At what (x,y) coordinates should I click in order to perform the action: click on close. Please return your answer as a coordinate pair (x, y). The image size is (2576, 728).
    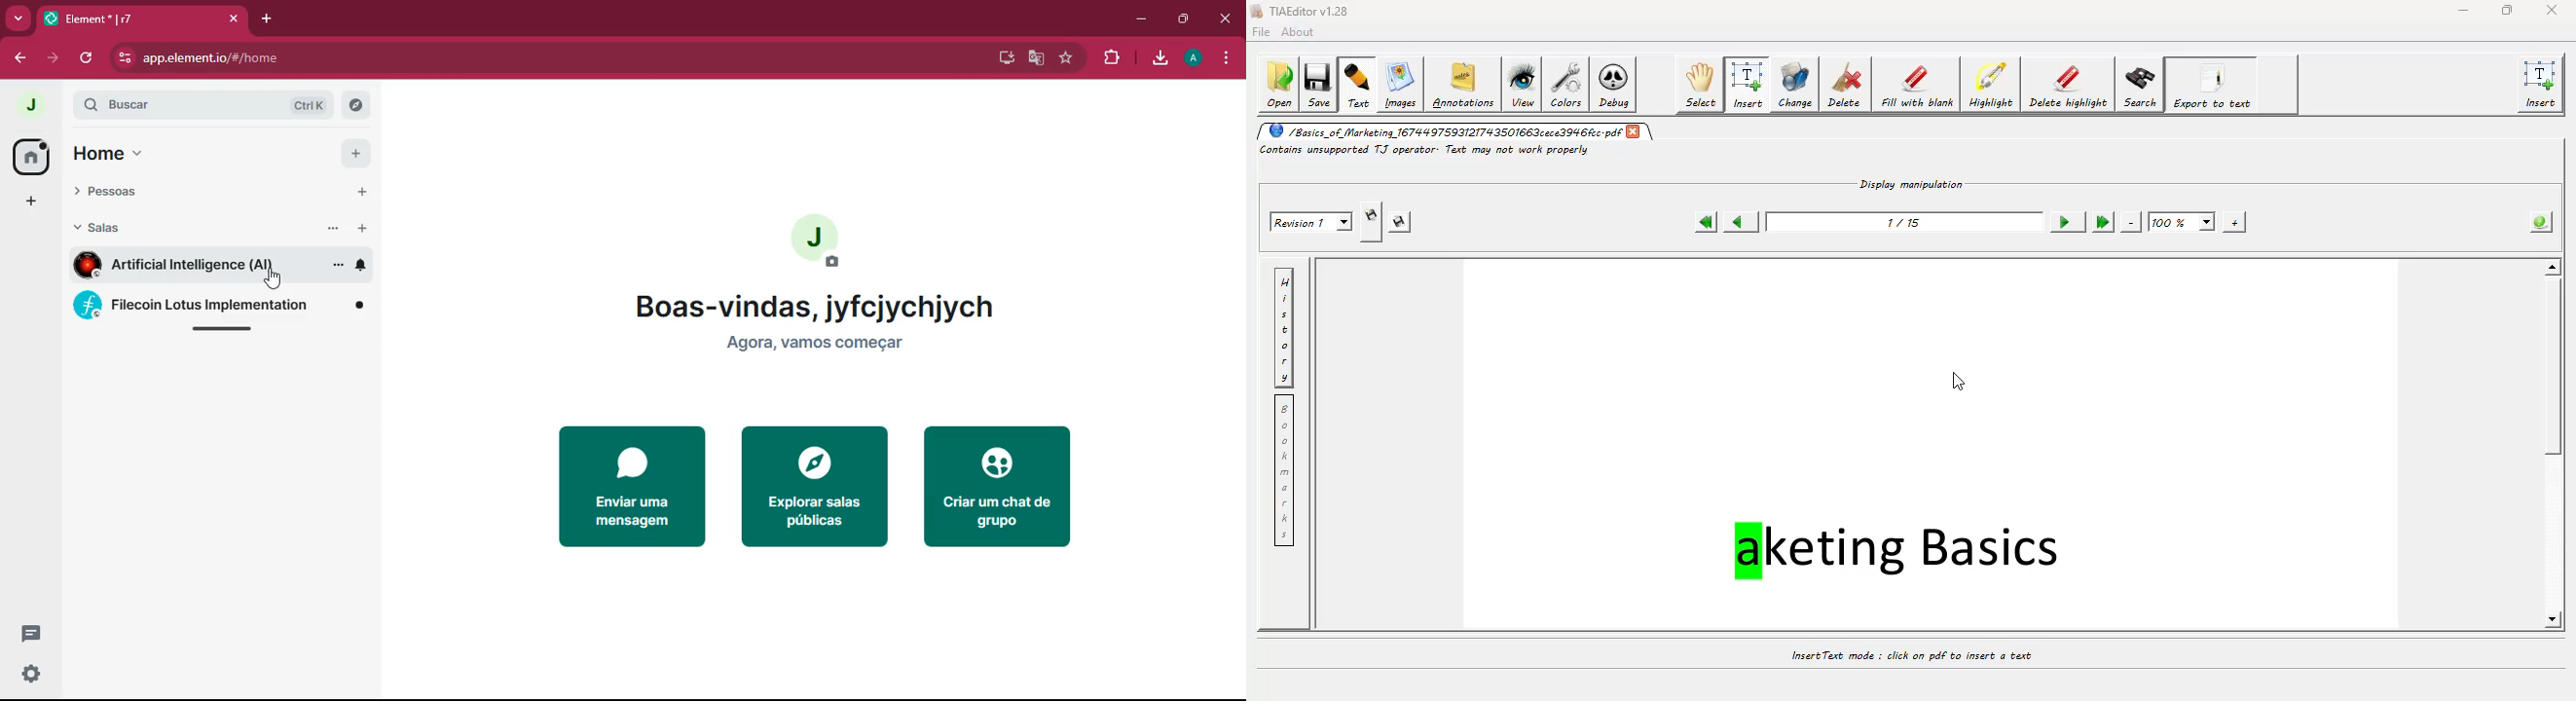
    Looking at the image, I should click on (1226, 18).